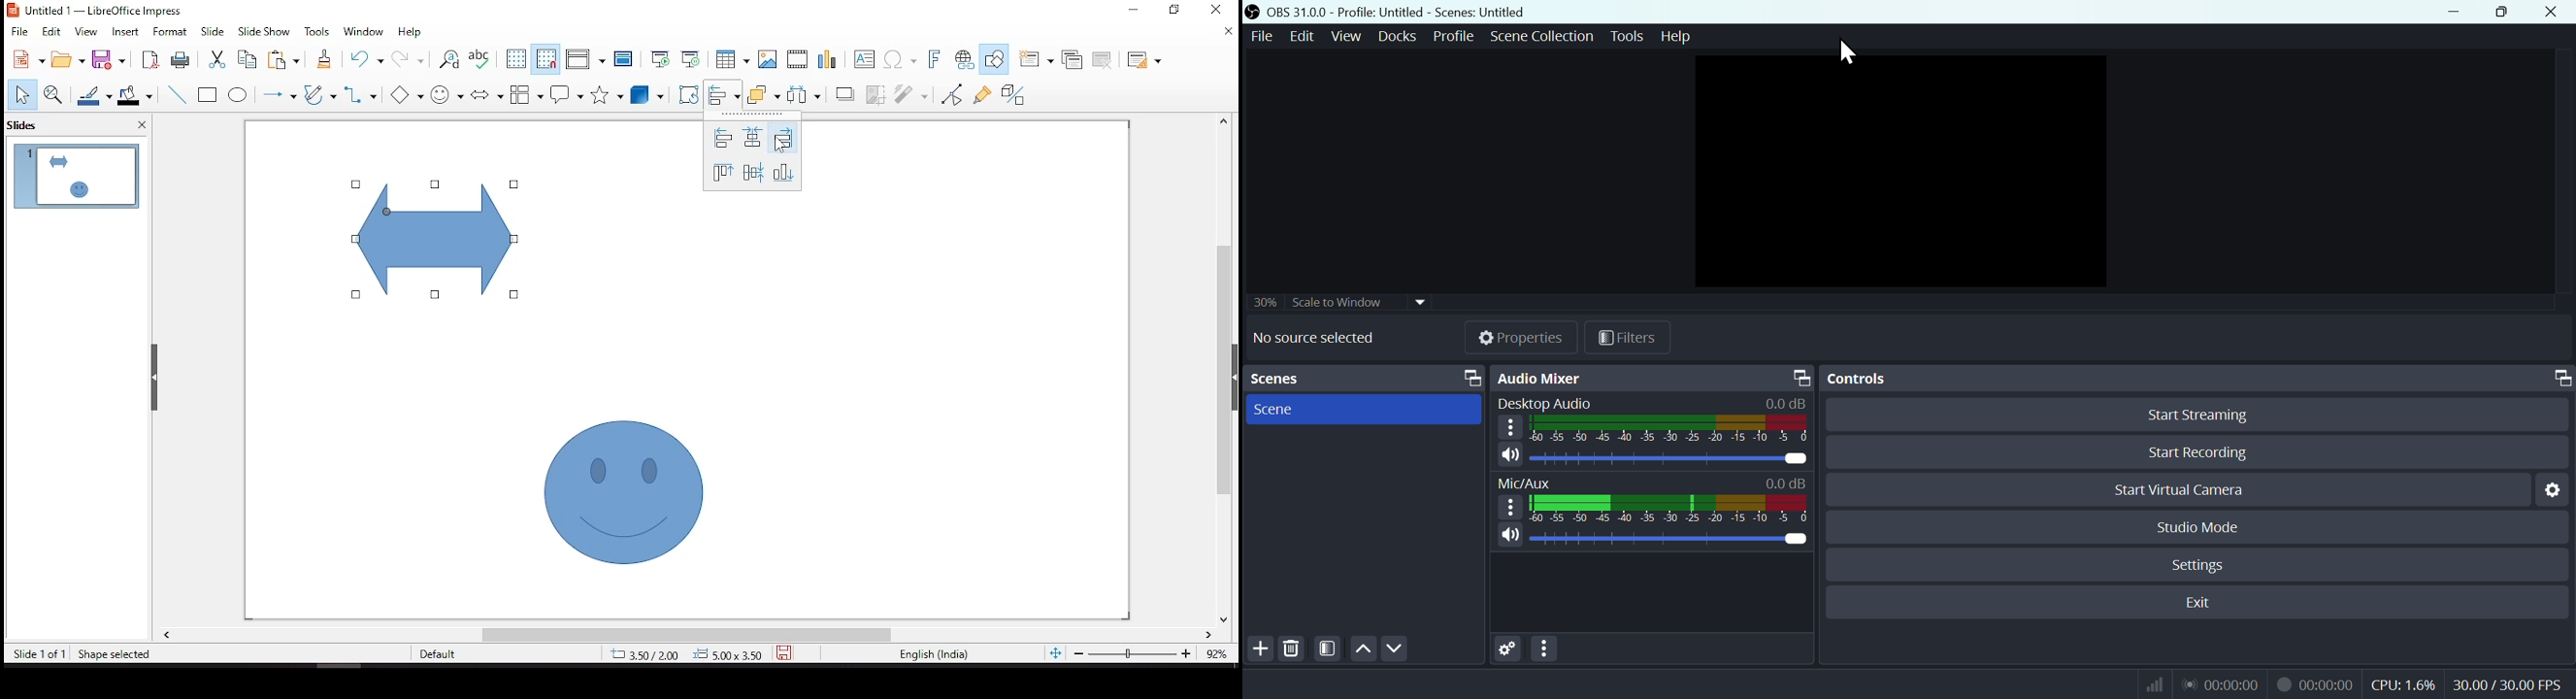 This screenshot has width=2576, height=700. What do you see at coordinates (128, 34) in the screenshot?
I see `insert` at bounding box center [128, 34].